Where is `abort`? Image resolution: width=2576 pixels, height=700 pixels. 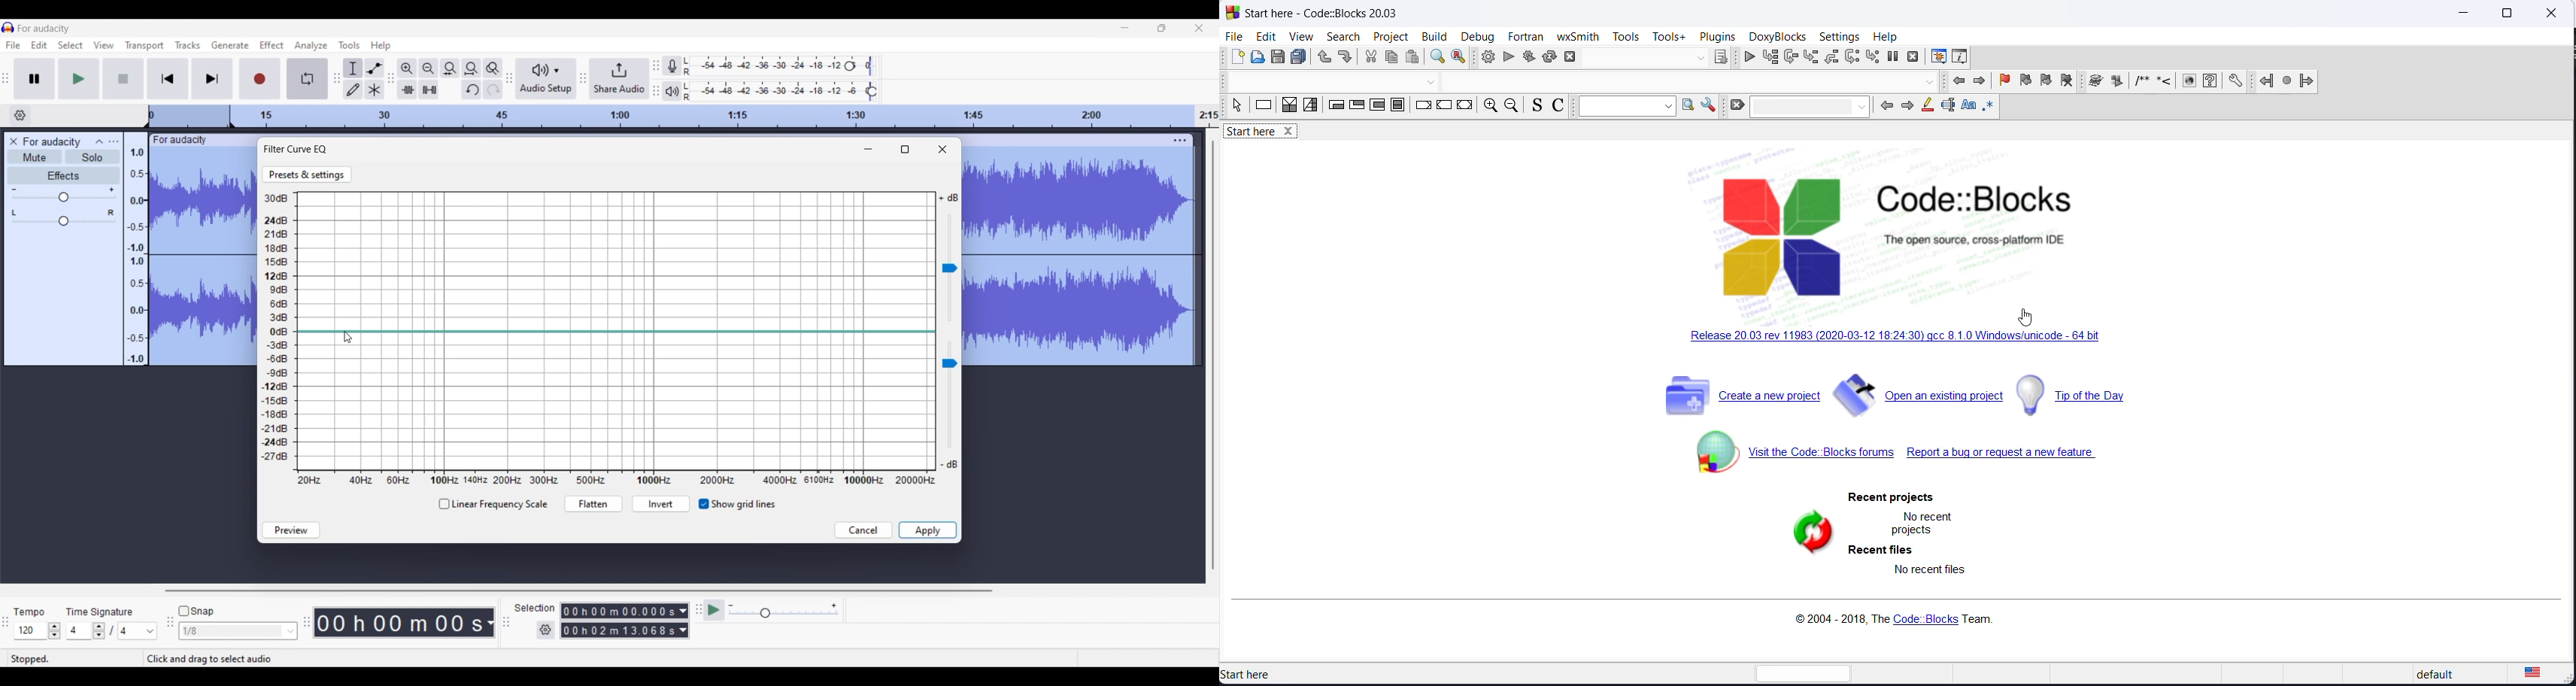
abort is located at coordinates (1570, 57).